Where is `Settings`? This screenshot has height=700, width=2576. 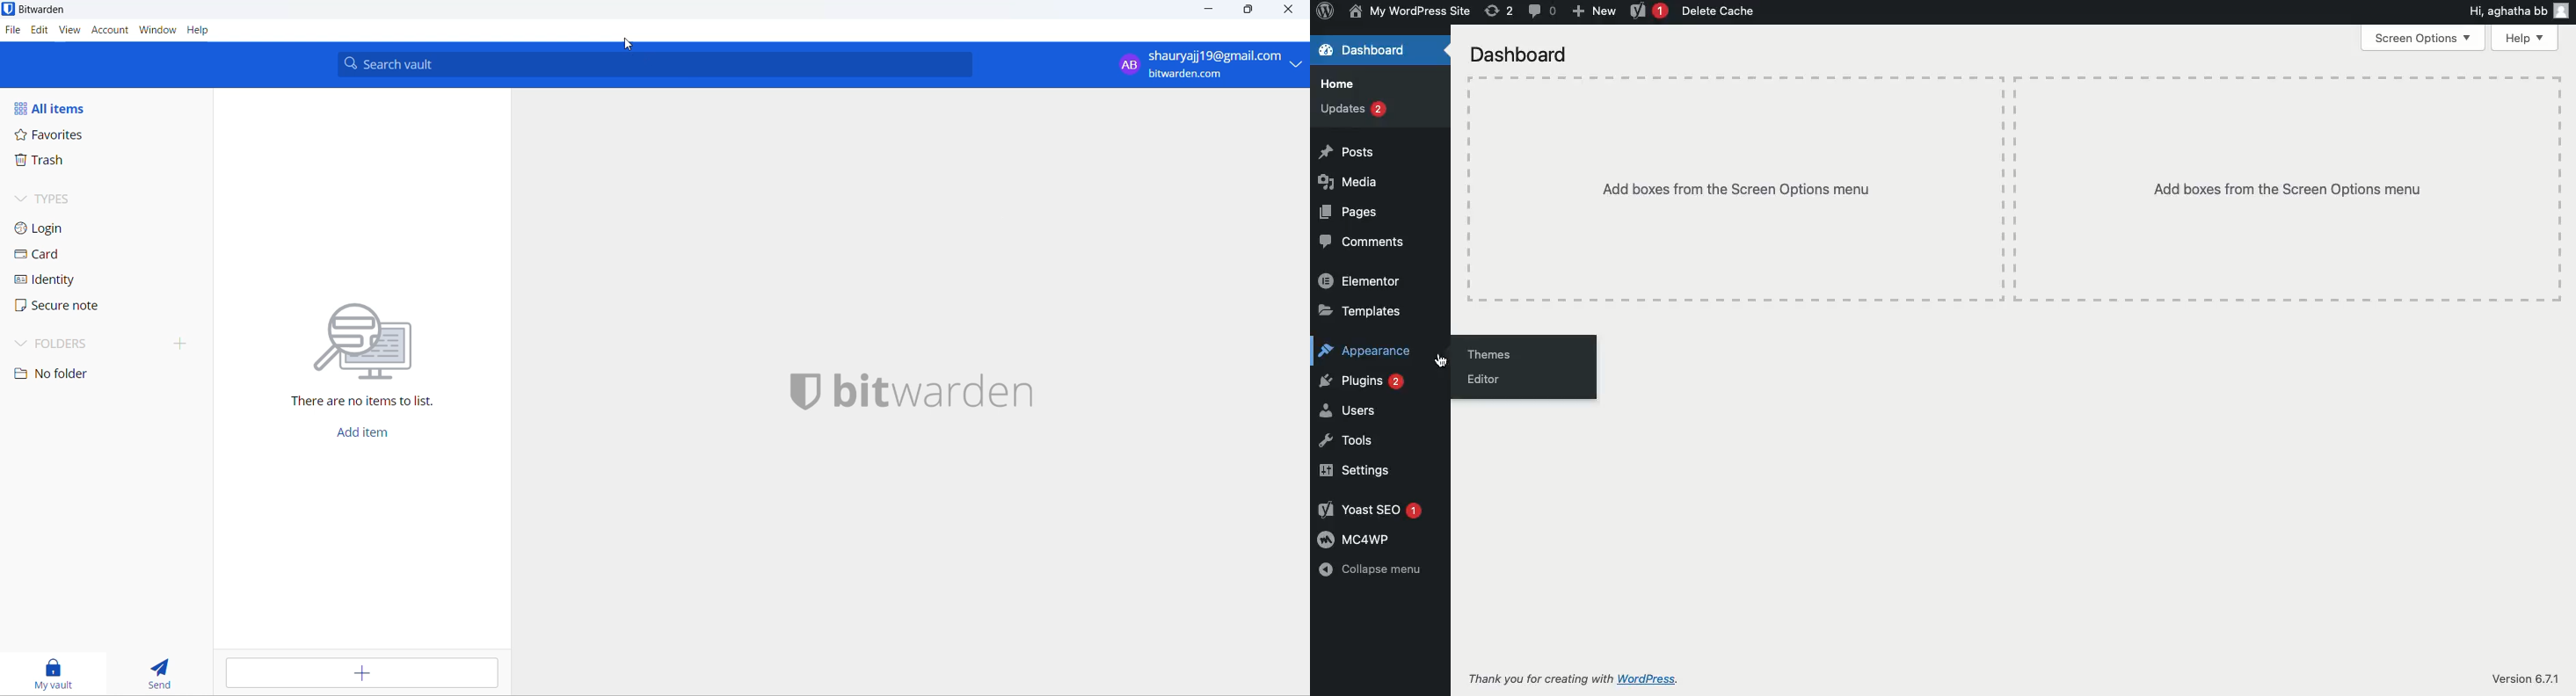 Settings is located at coordinates (1355, 472).